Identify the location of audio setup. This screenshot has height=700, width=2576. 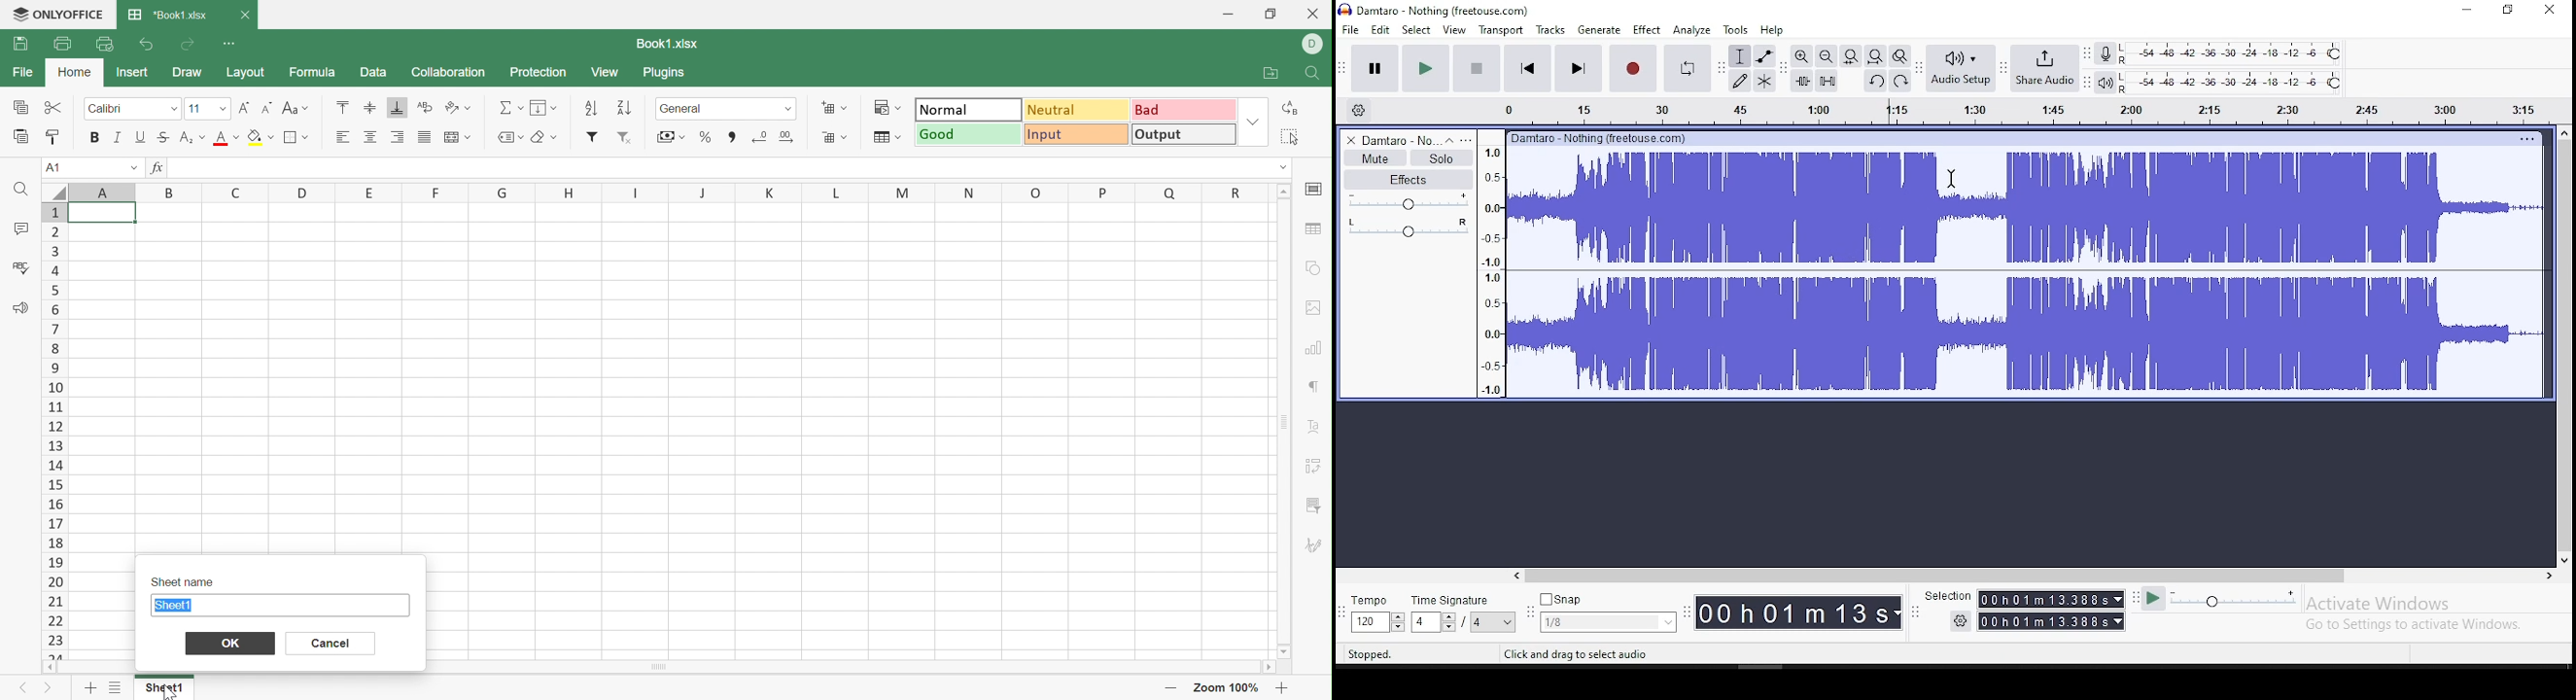
(1961, 68).